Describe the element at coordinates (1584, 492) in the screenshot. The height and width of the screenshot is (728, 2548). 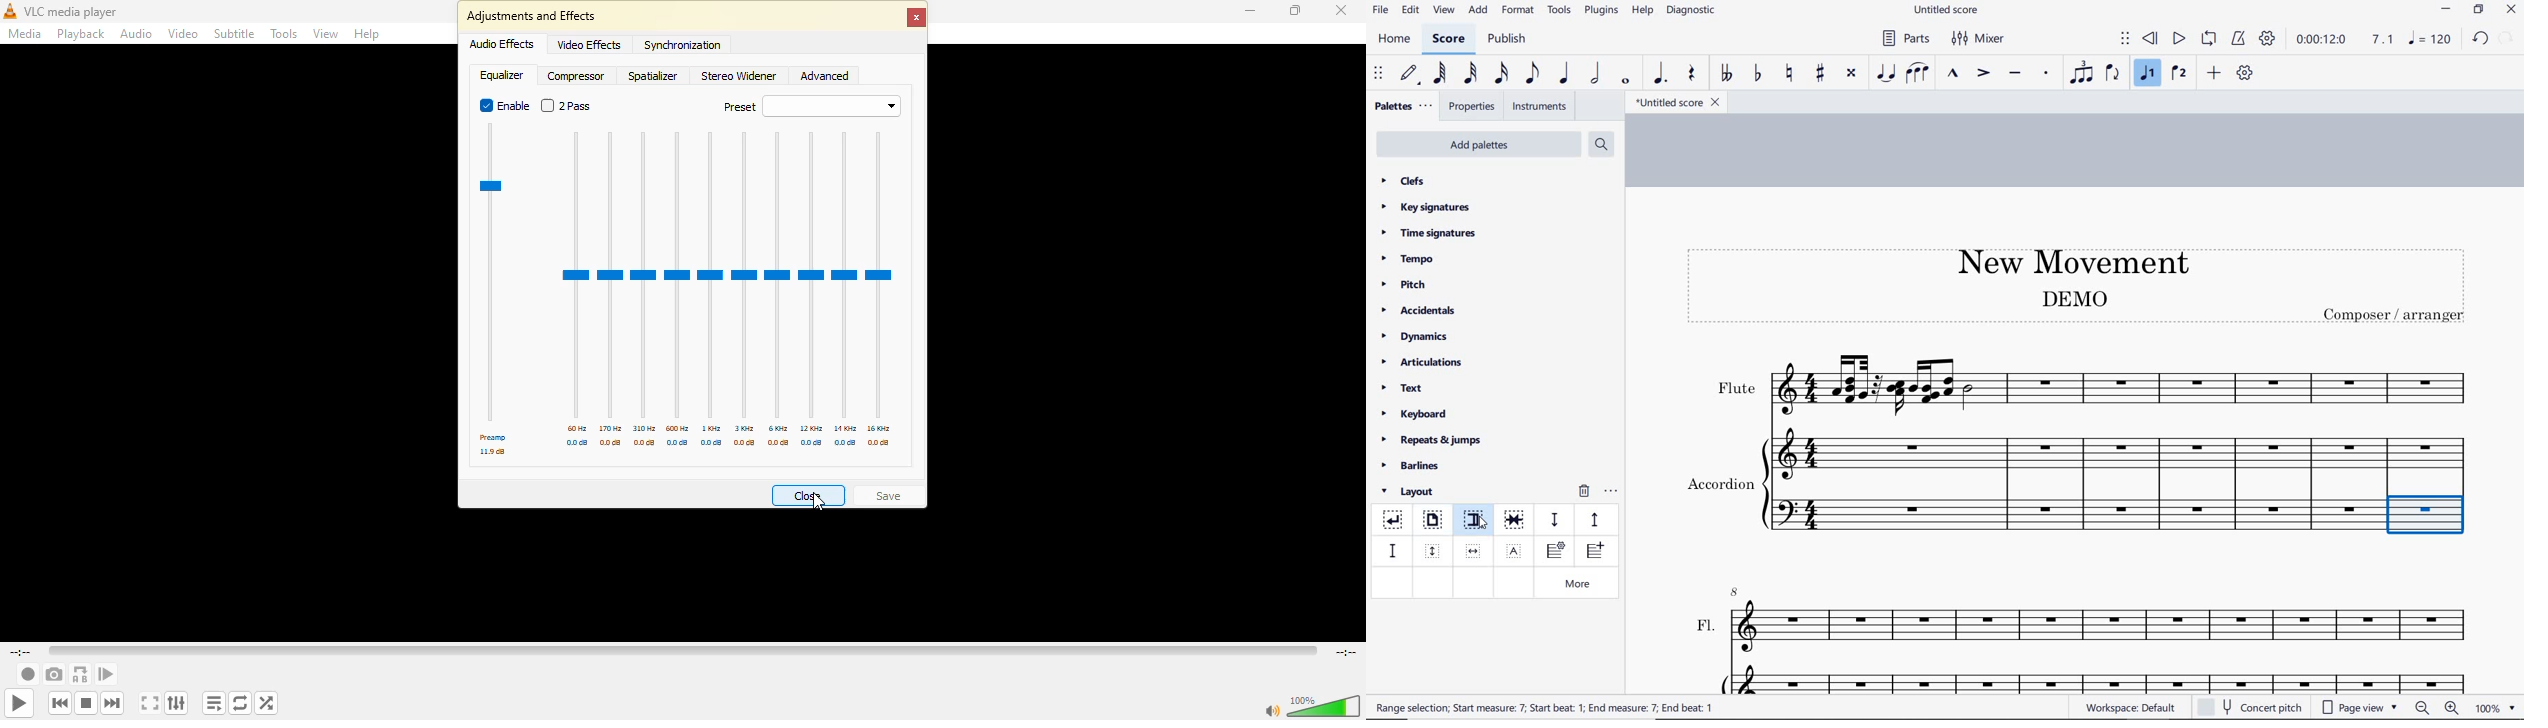
I see `remove layout` at that location.